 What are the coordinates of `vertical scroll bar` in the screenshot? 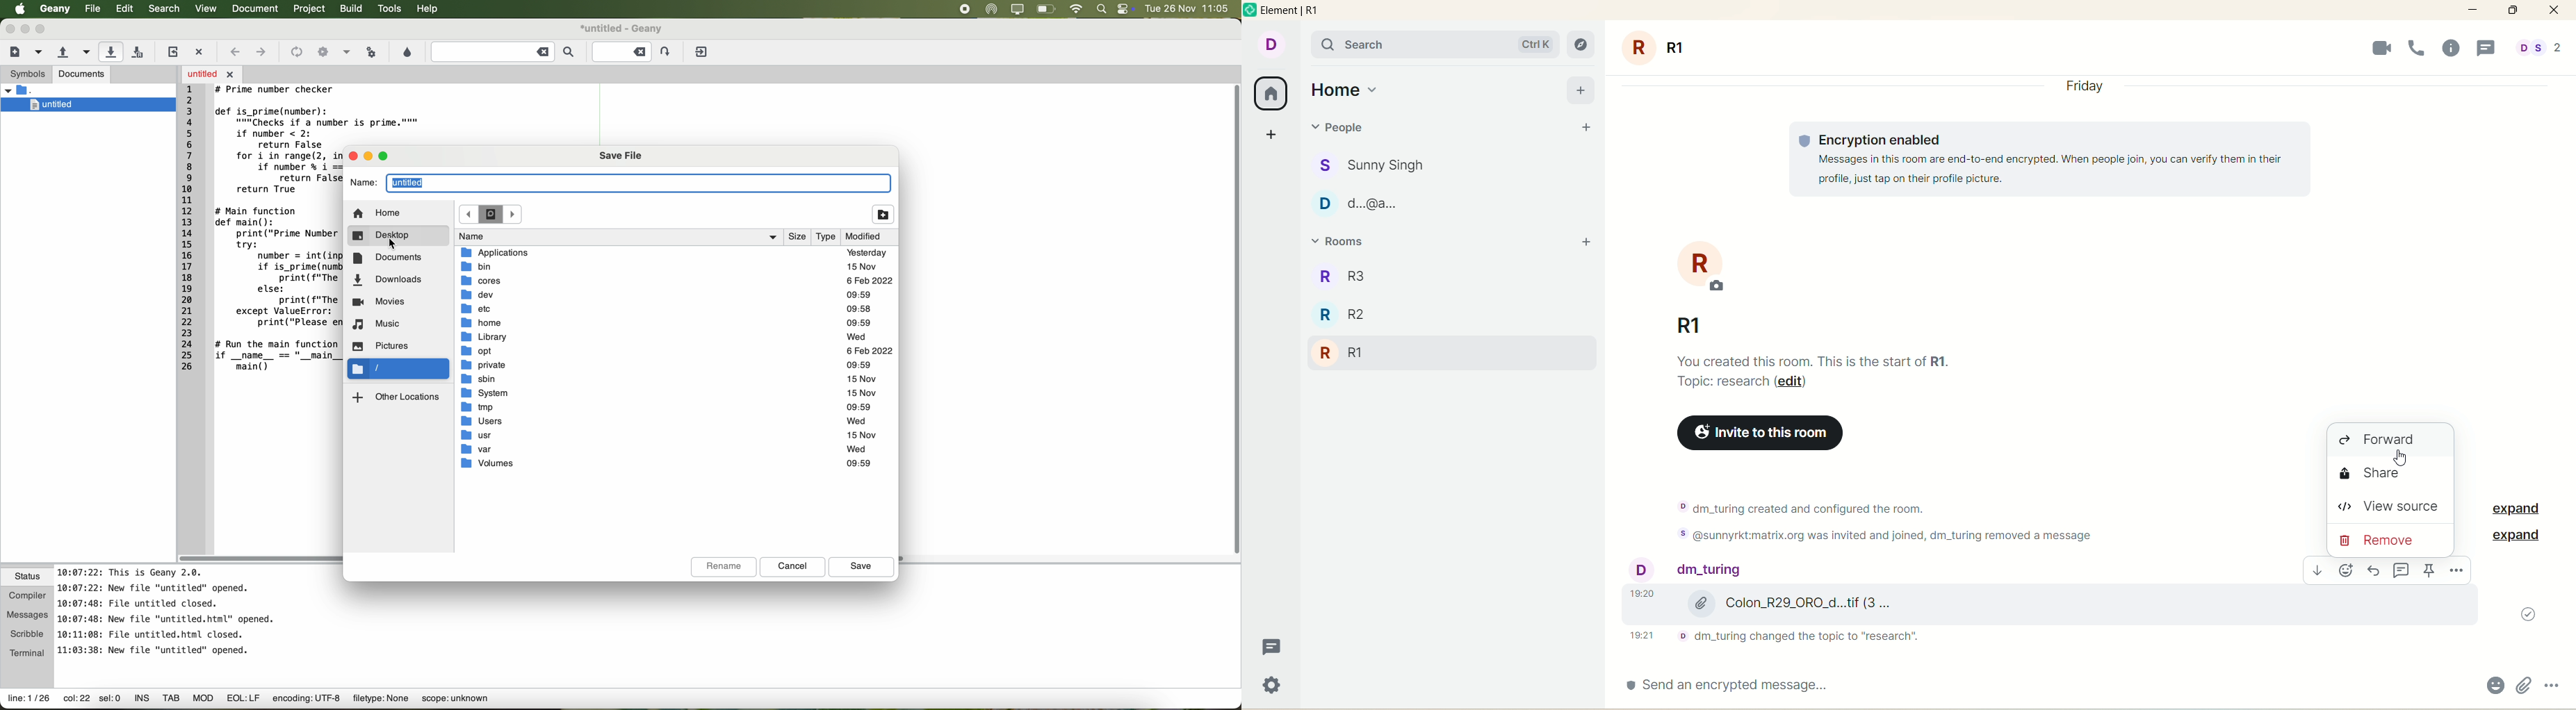 It's located at (2568, 371).